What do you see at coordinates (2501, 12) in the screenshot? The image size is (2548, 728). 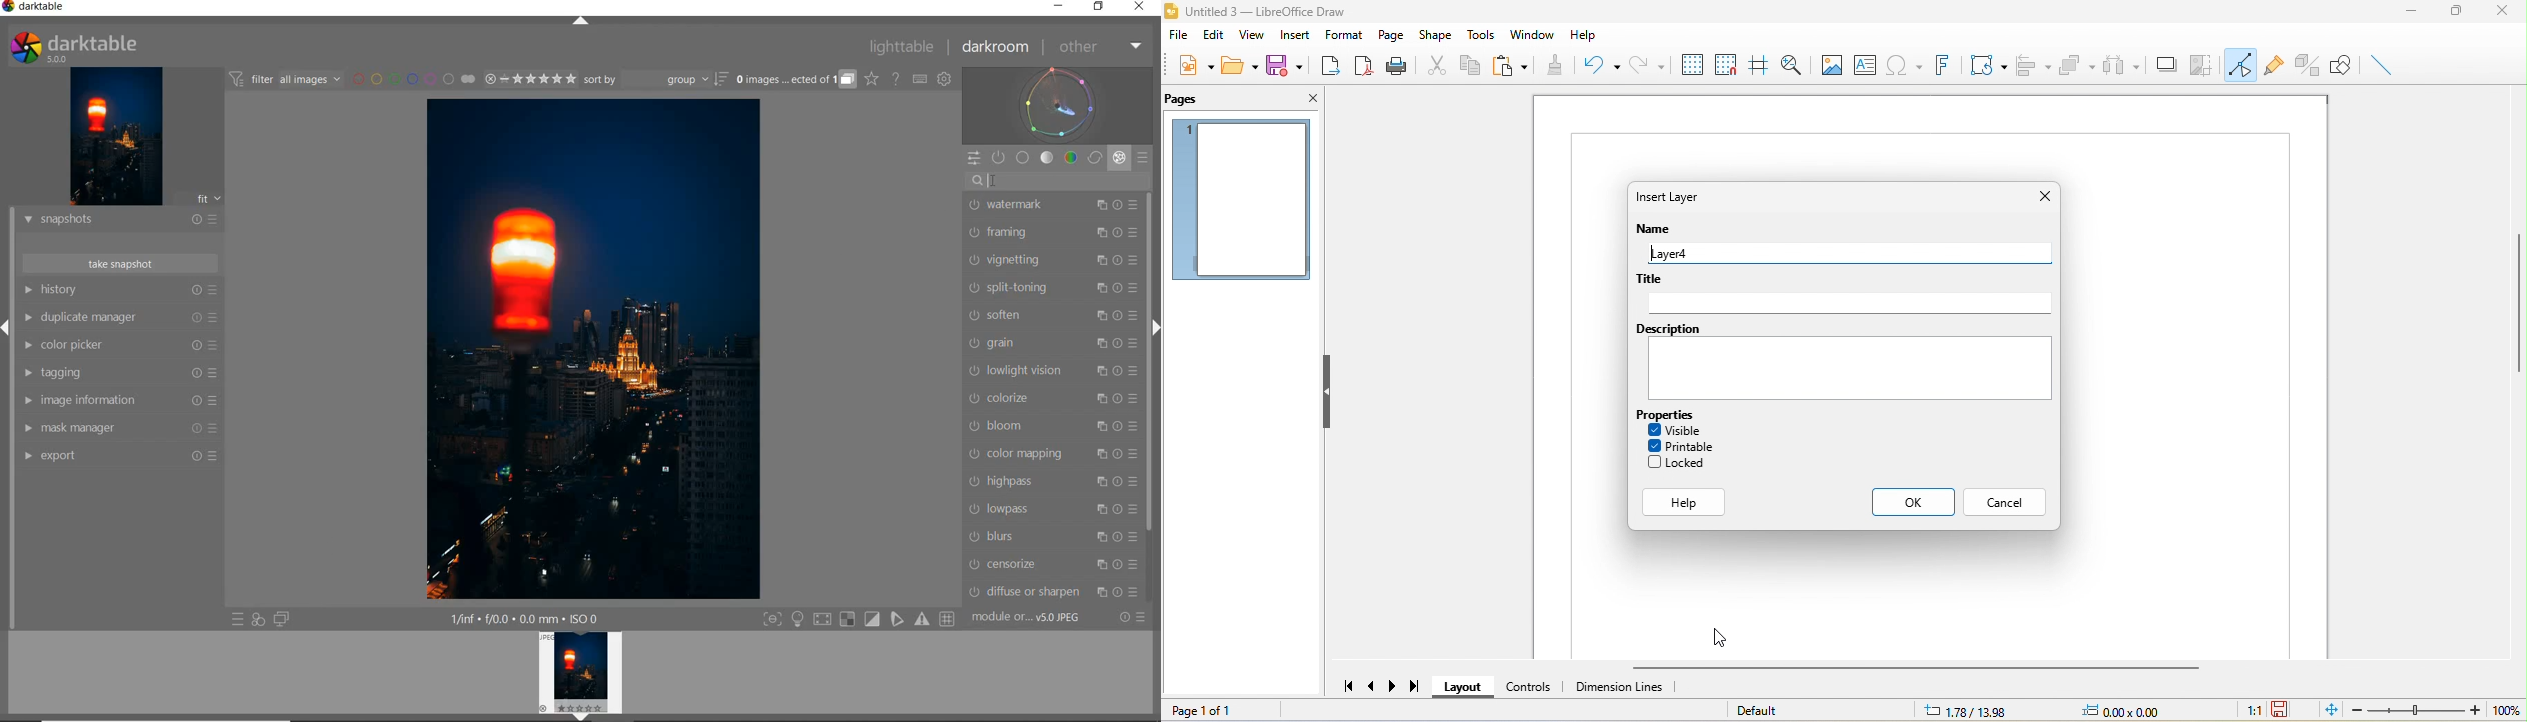 I see `close` at bounding box center [2501, 12].